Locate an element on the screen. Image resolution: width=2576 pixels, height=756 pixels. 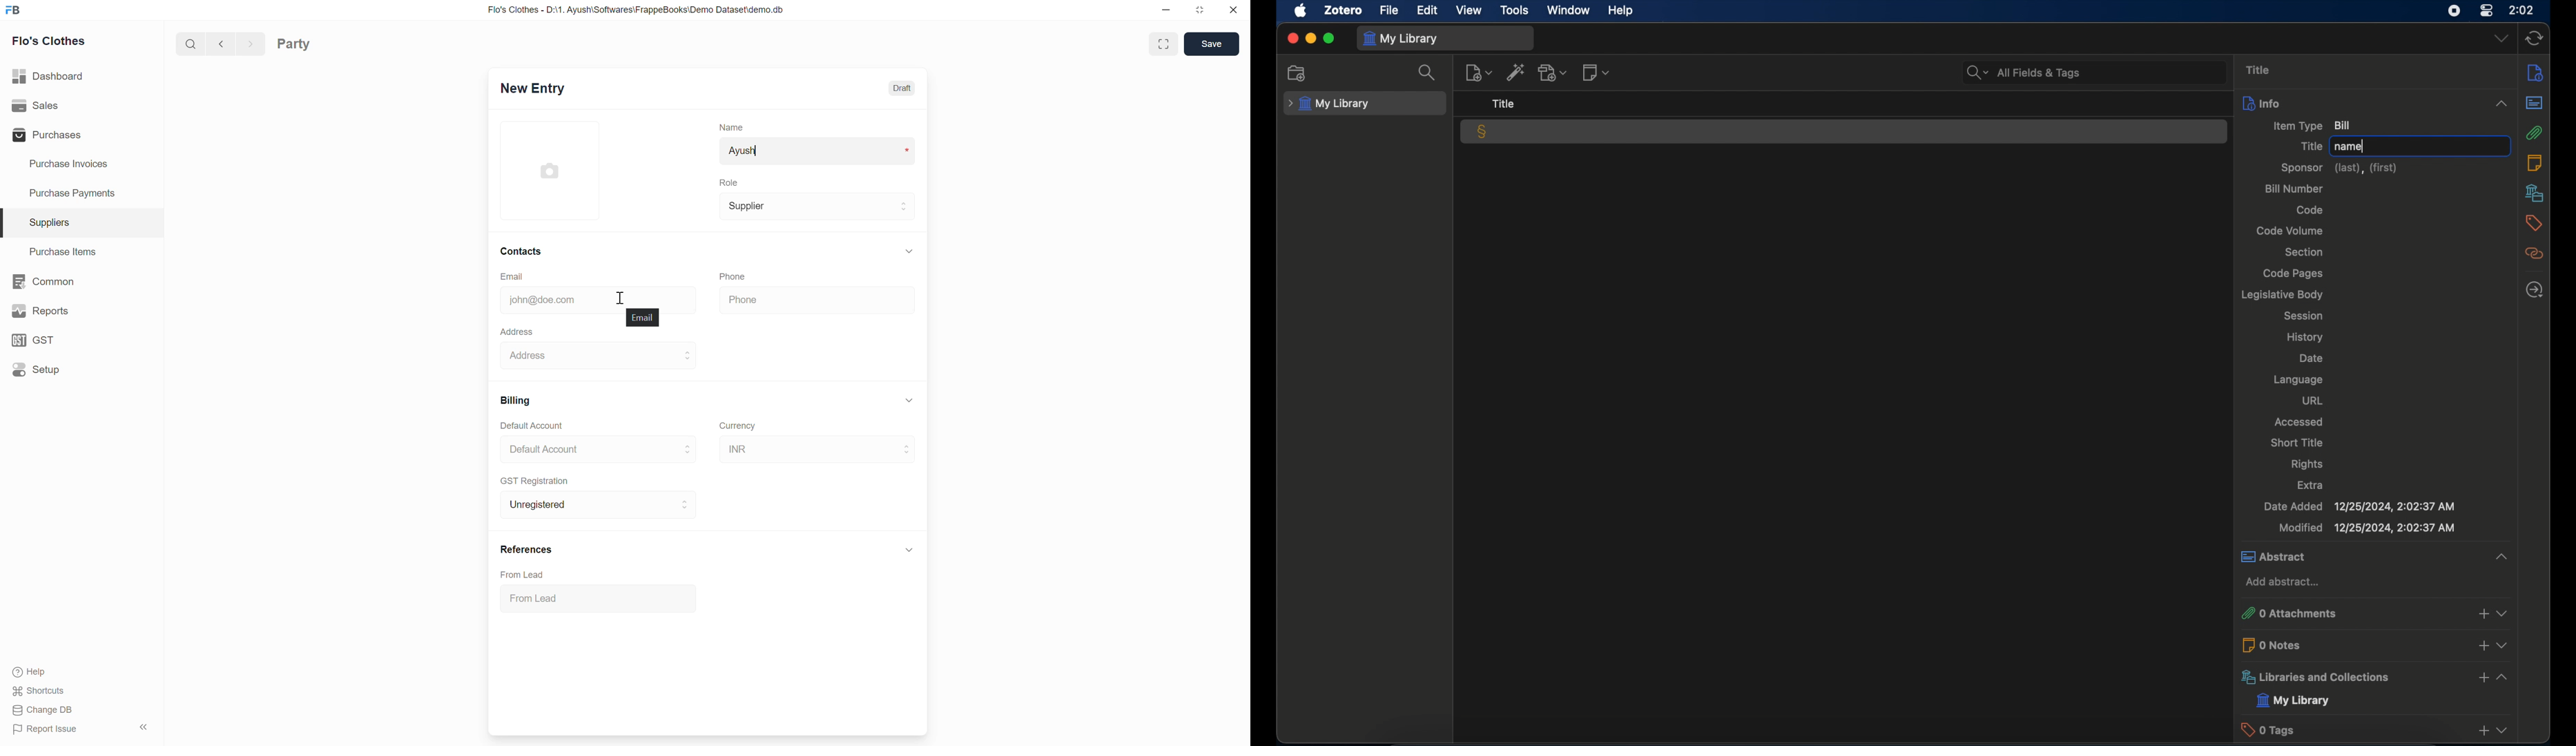
minimize is located at coordinates (1313, 39).